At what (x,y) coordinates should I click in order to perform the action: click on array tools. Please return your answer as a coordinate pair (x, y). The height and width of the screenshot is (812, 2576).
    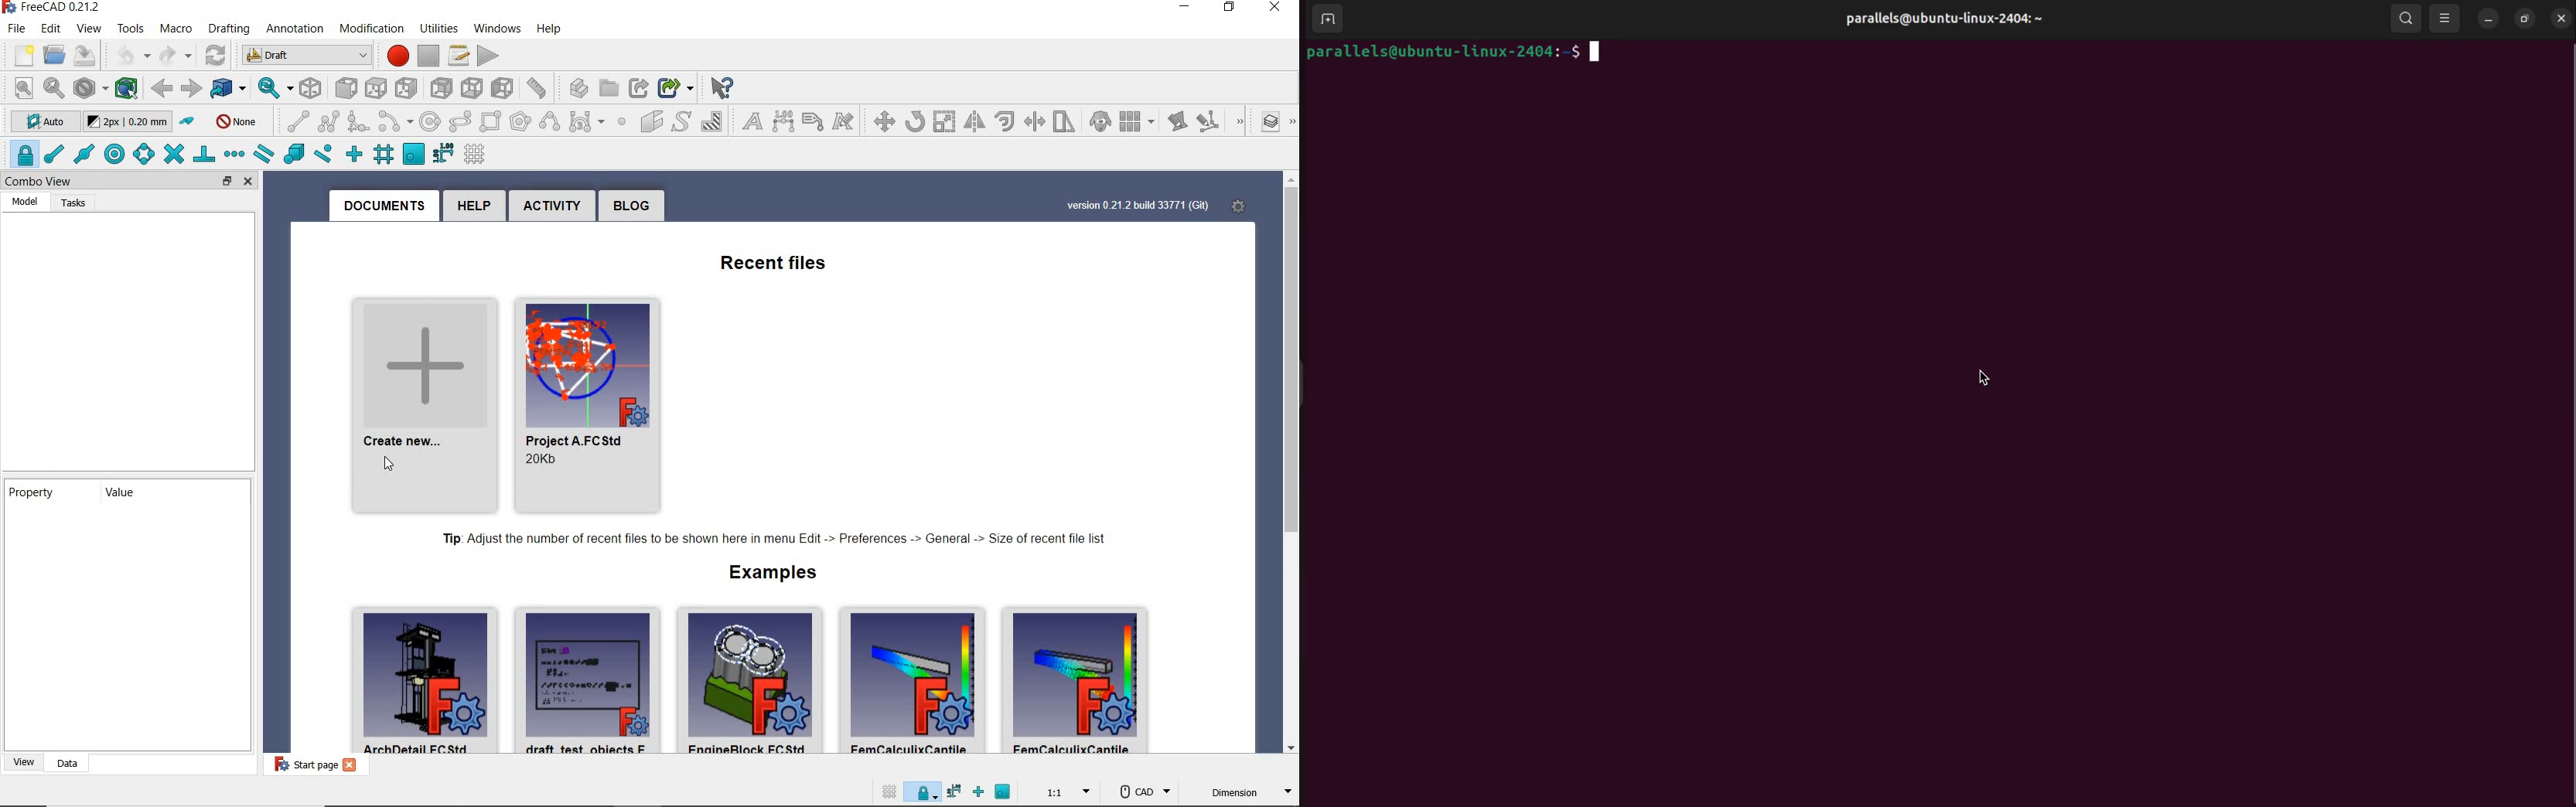
    Looking at the image, I should click on (1138, 122).